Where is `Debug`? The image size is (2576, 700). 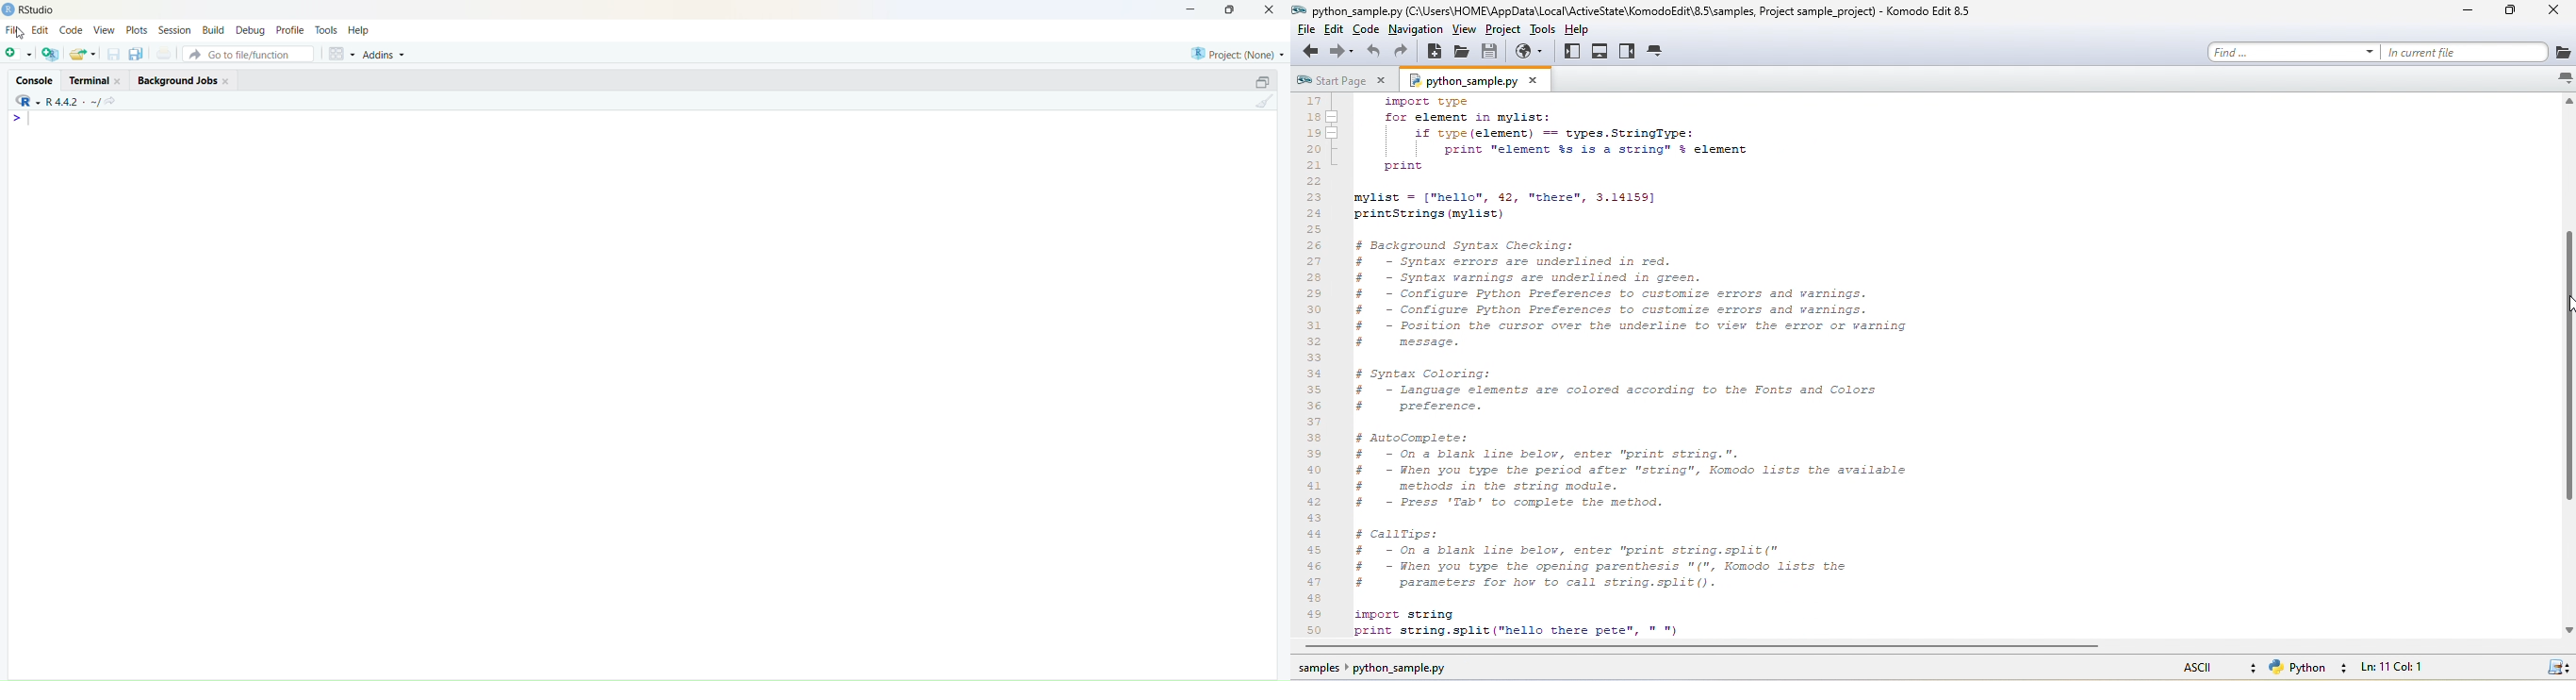
Debug is located at coordinates (251, 32).